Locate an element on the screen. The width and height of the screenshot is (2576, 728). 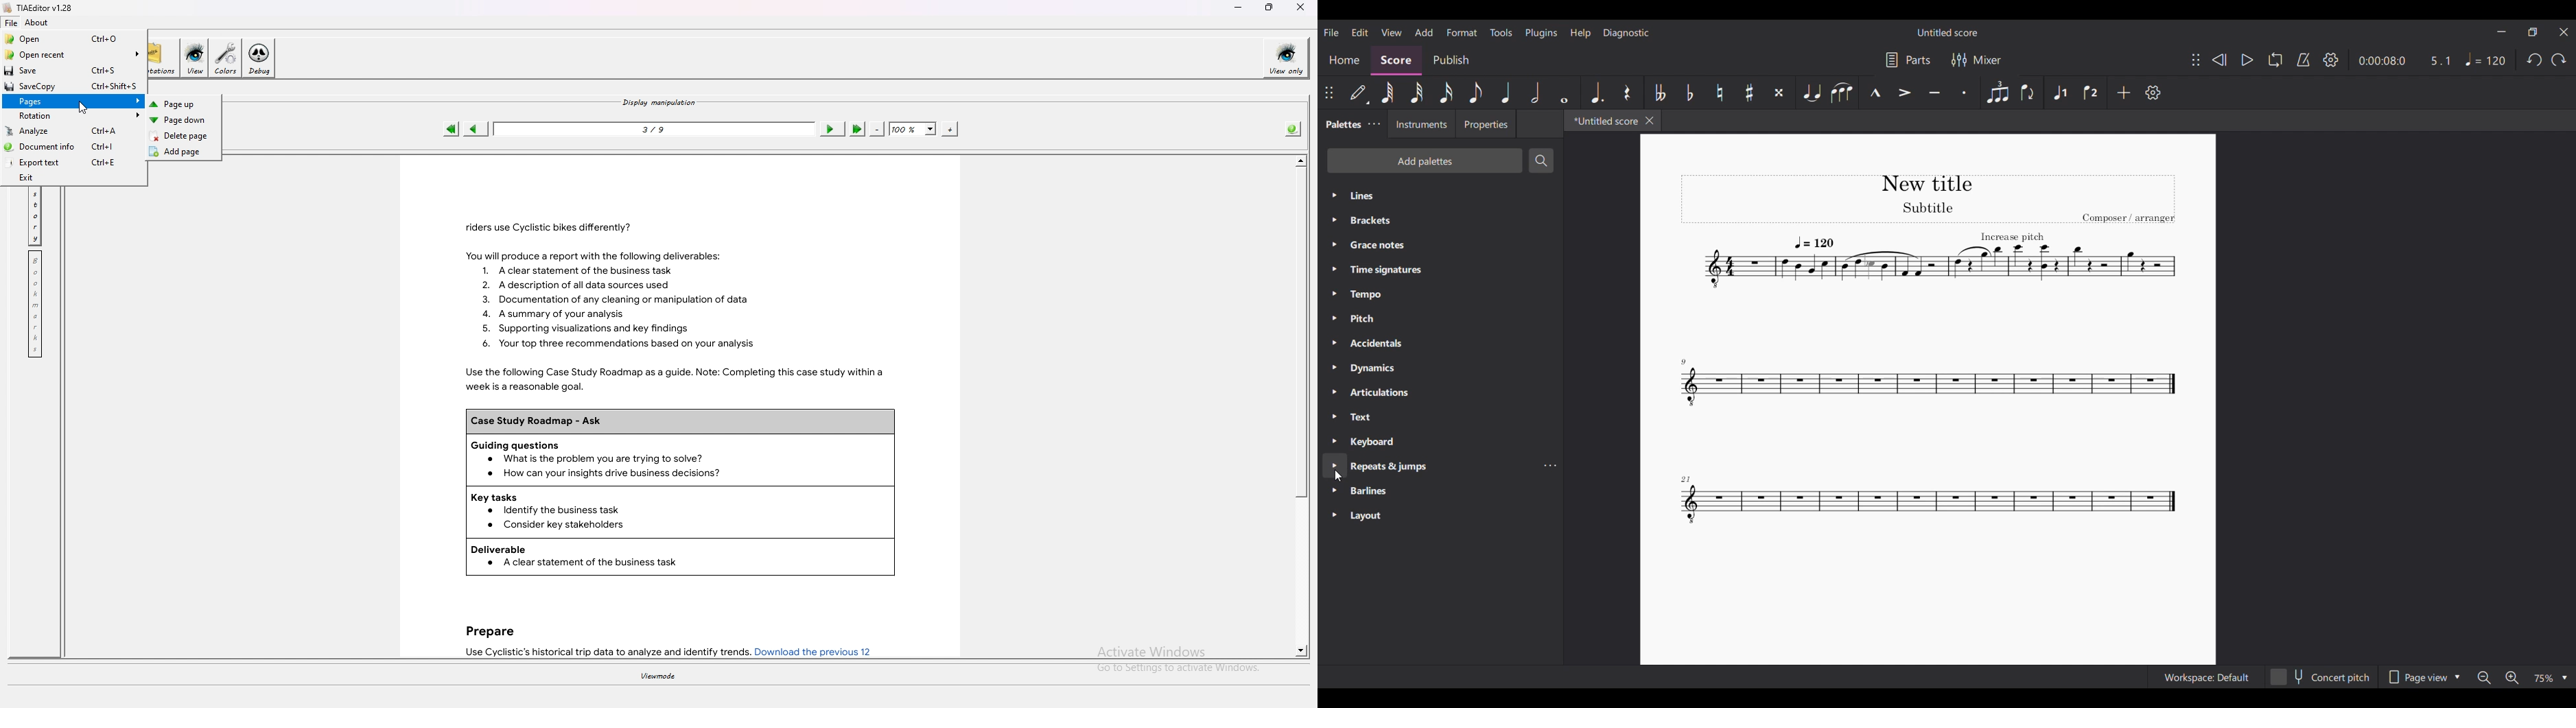
Tenuto is located at coordinates (1935, 92).